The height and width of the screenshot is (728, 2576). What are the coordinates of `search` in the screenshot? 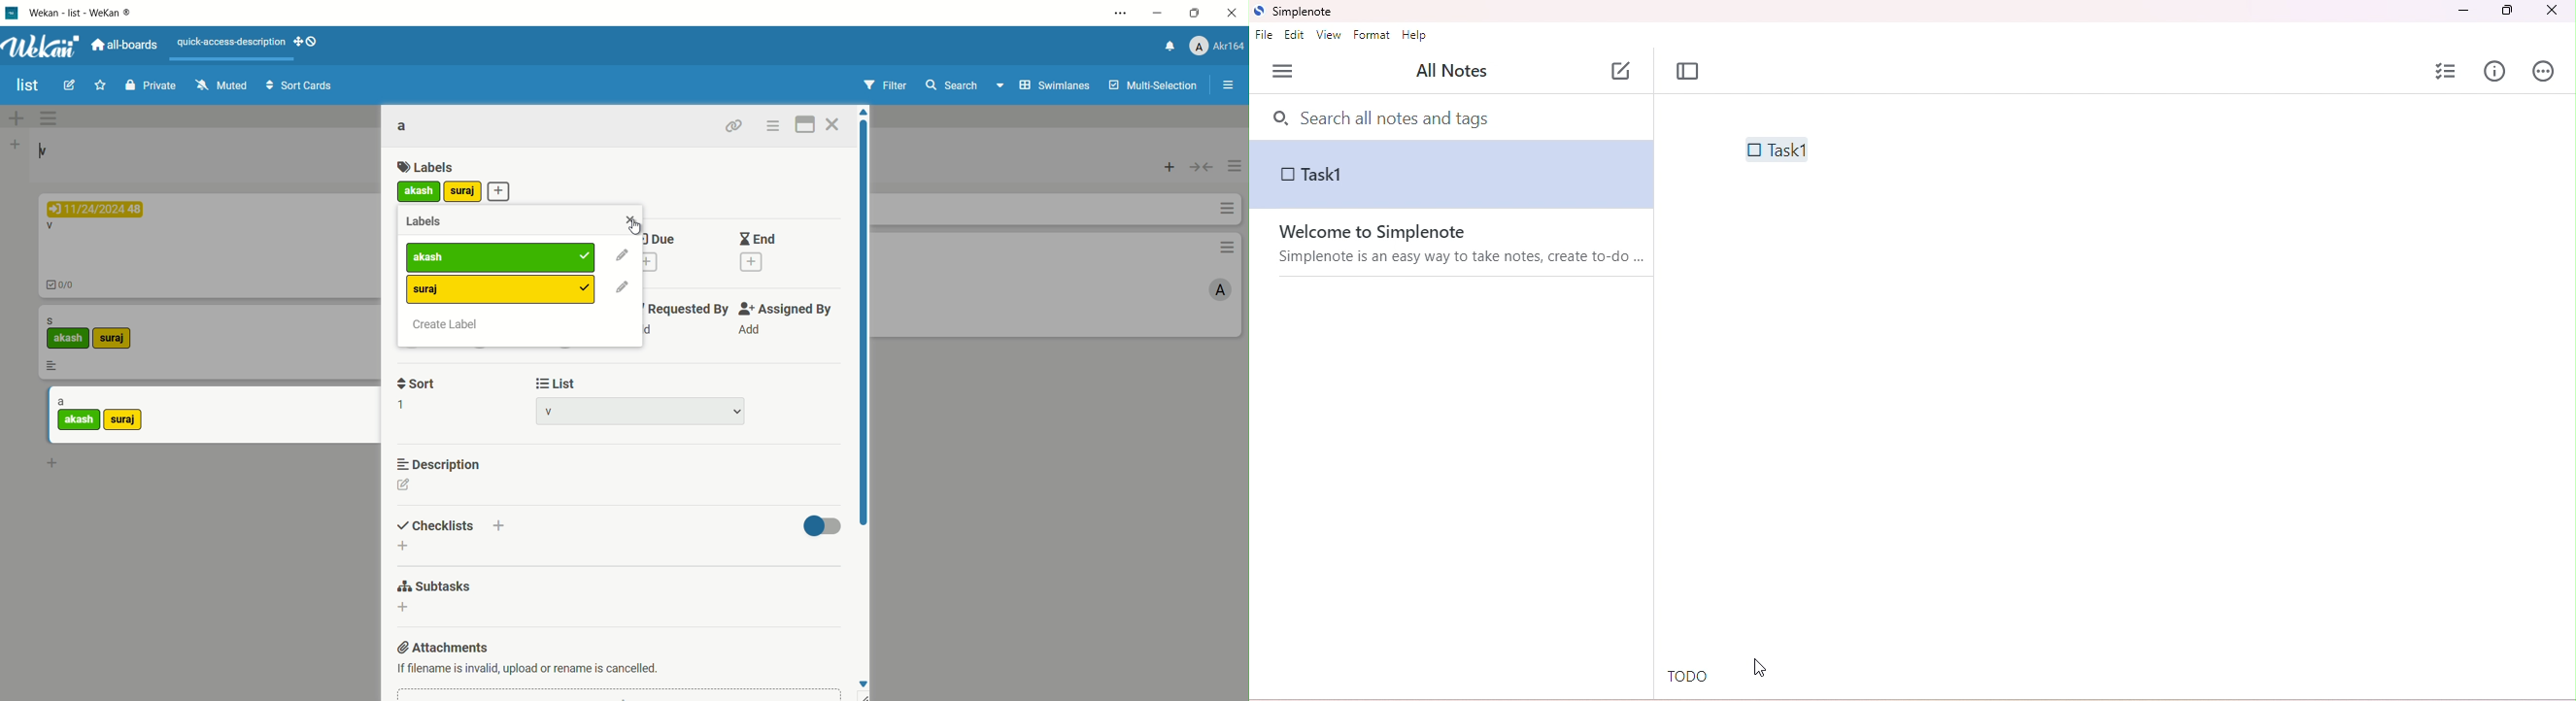 It's located at (954, 85).